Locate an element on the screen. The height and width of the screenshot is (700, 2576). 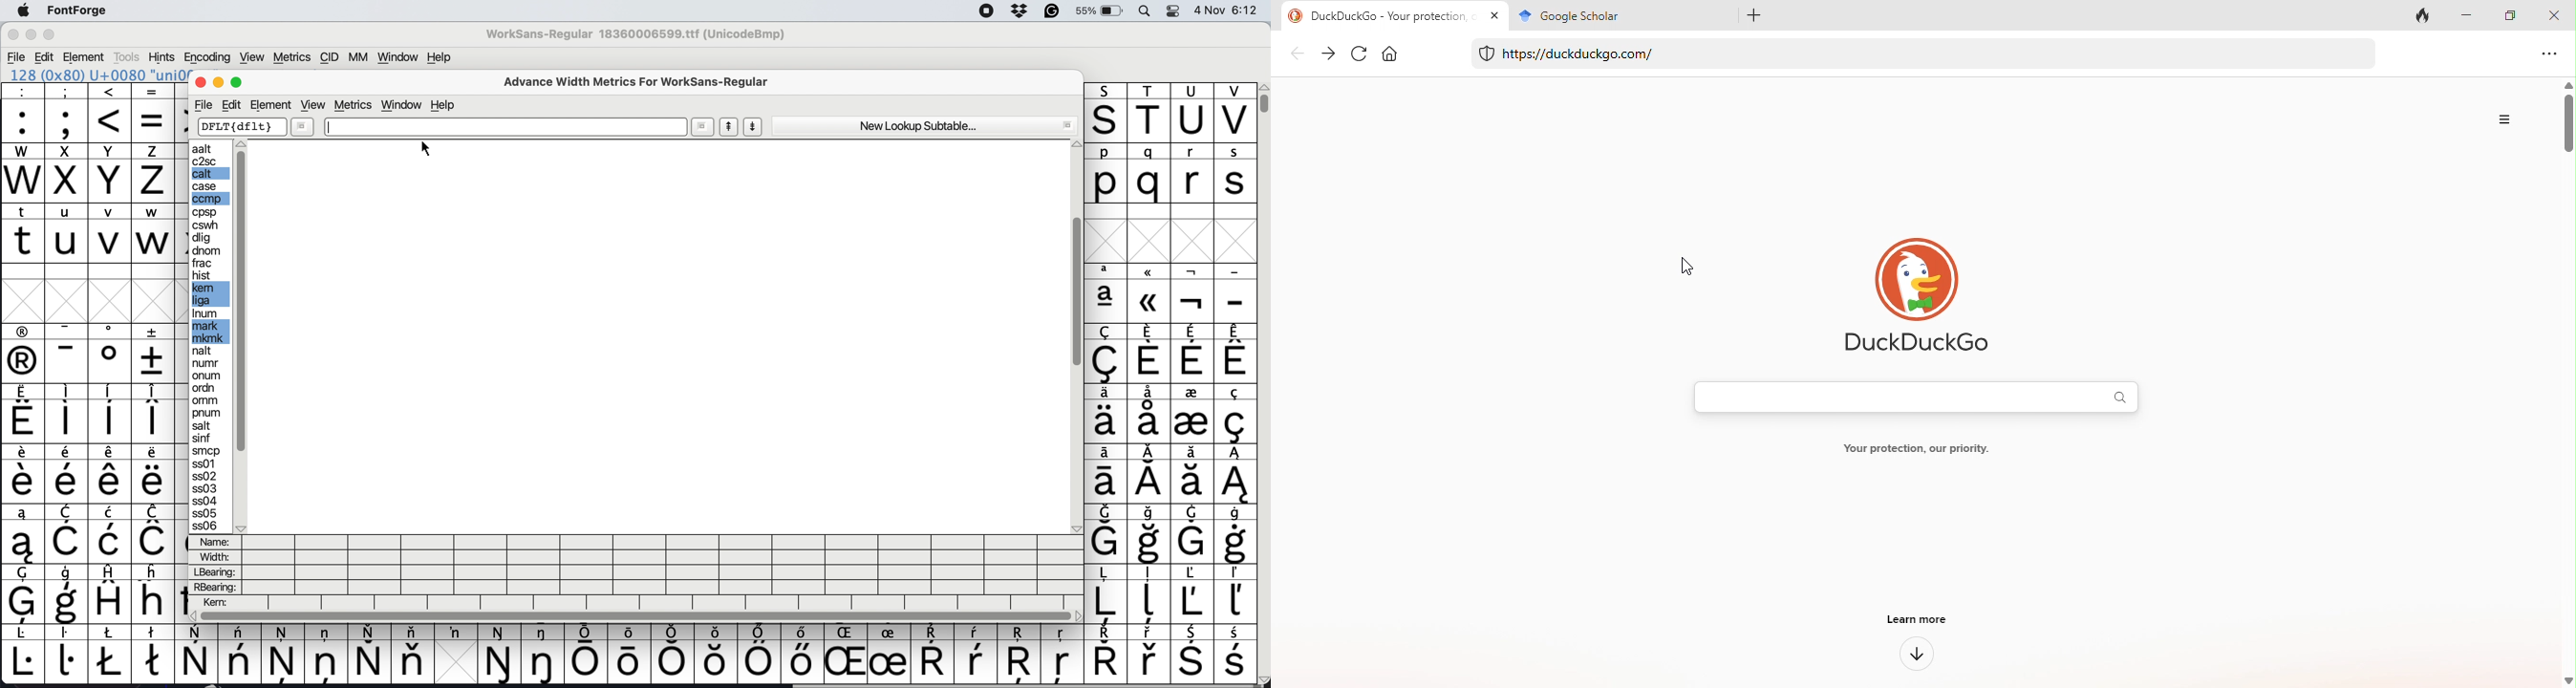
special characters is located at coordinates (90, 573).